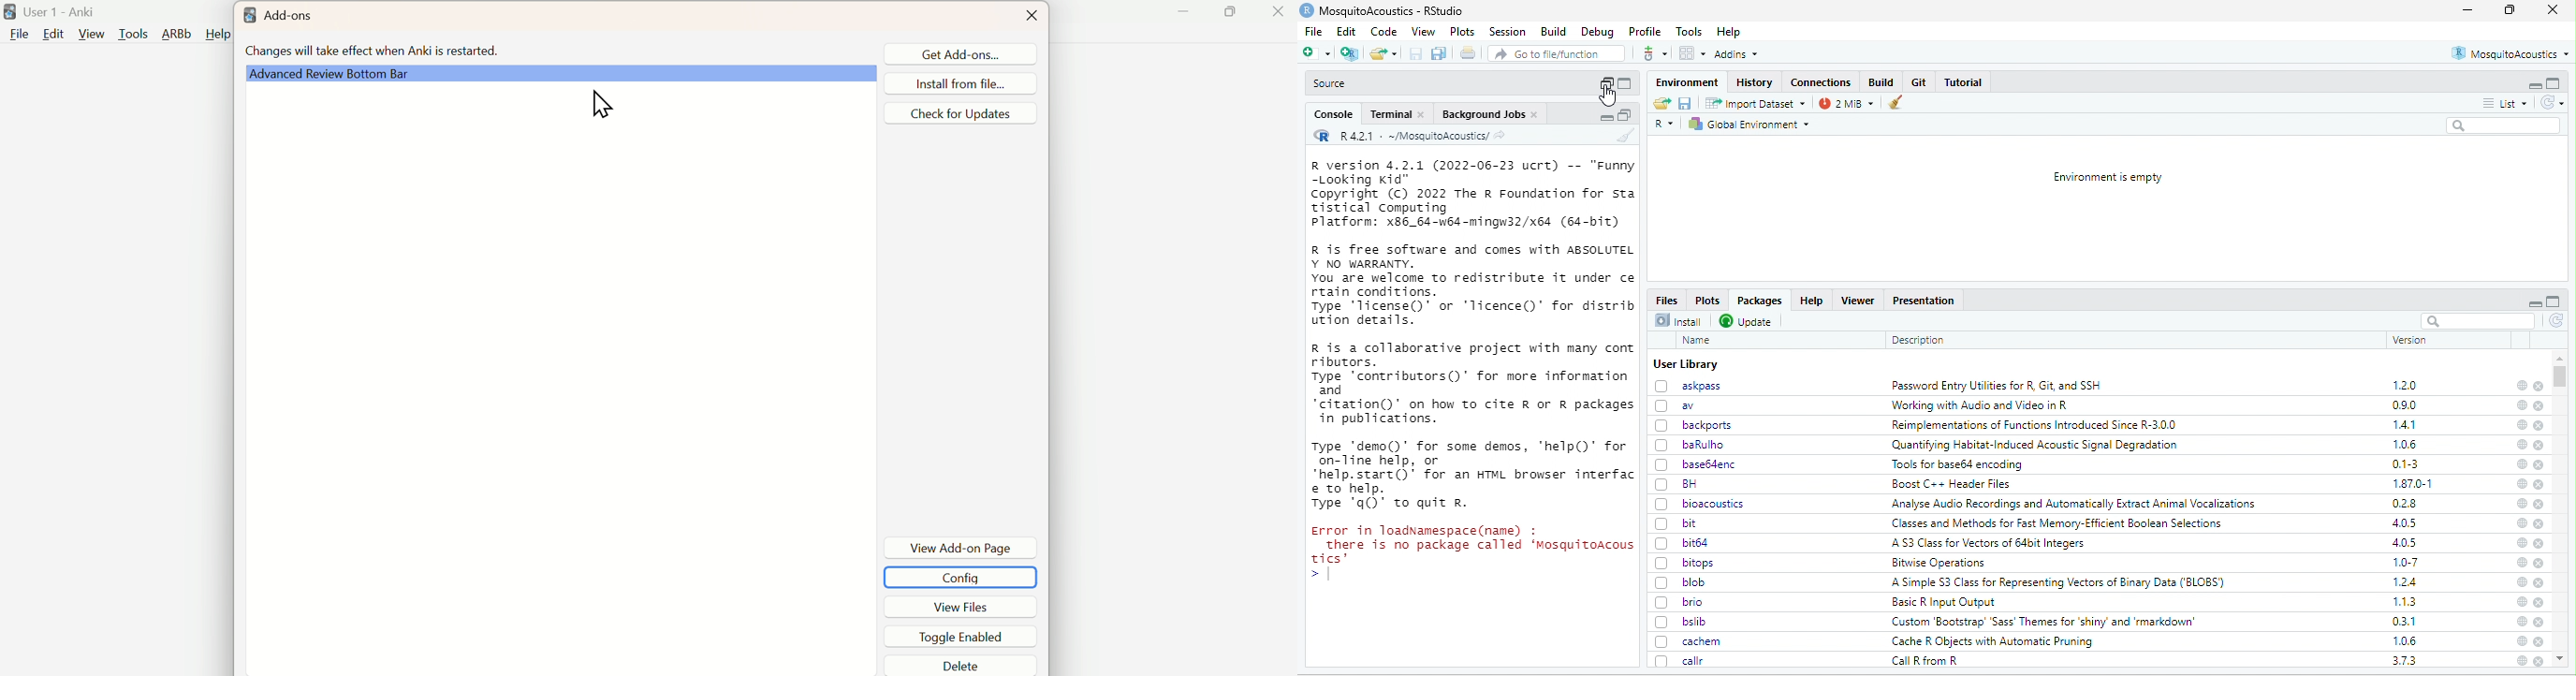 The image size is (2576, 700). What do you see at coordinates (1472, 552) in the screenshot?
I see `Error in loadNamespace(name) :

there is no package called ‘MosquitoAcous
tics’
>|` at bounding box center [1472, 552].